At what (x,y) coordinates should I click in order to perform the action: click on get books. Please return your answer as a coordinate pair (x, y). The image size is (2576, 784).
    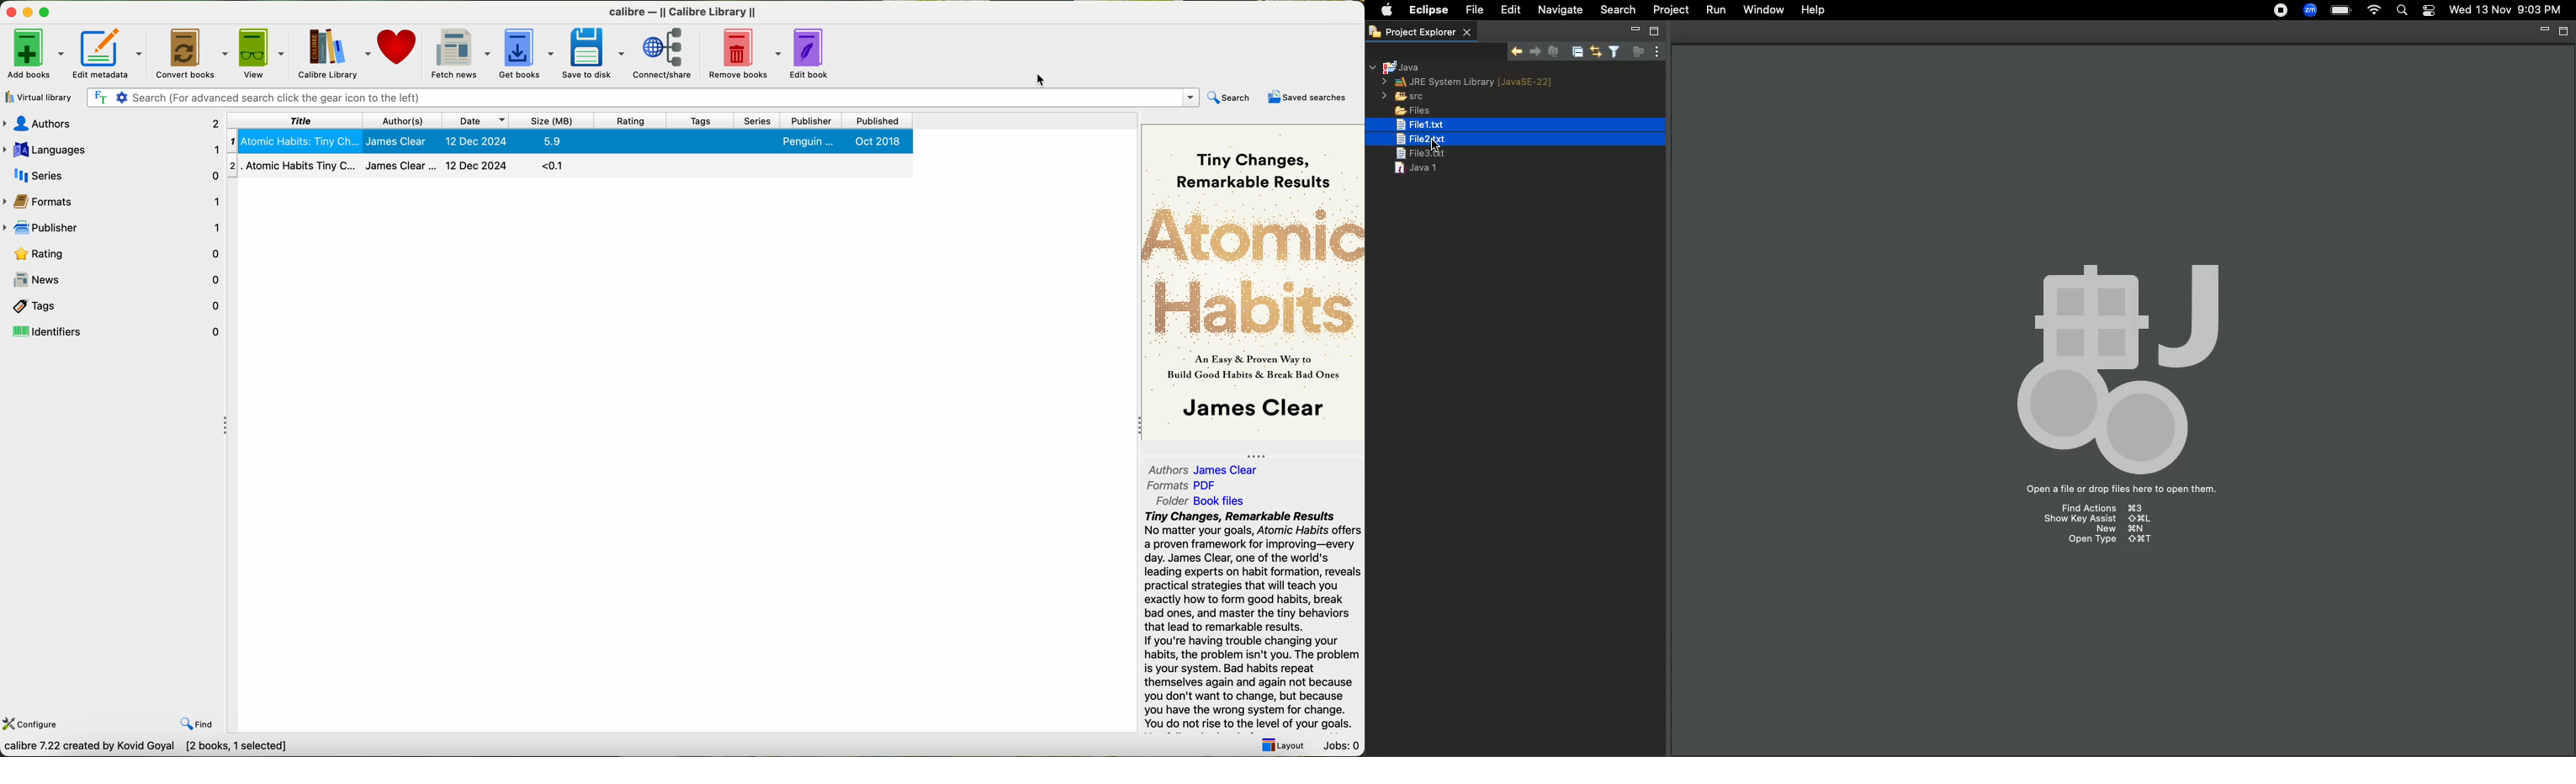
    Looking at the image, I should click on (524, 56).